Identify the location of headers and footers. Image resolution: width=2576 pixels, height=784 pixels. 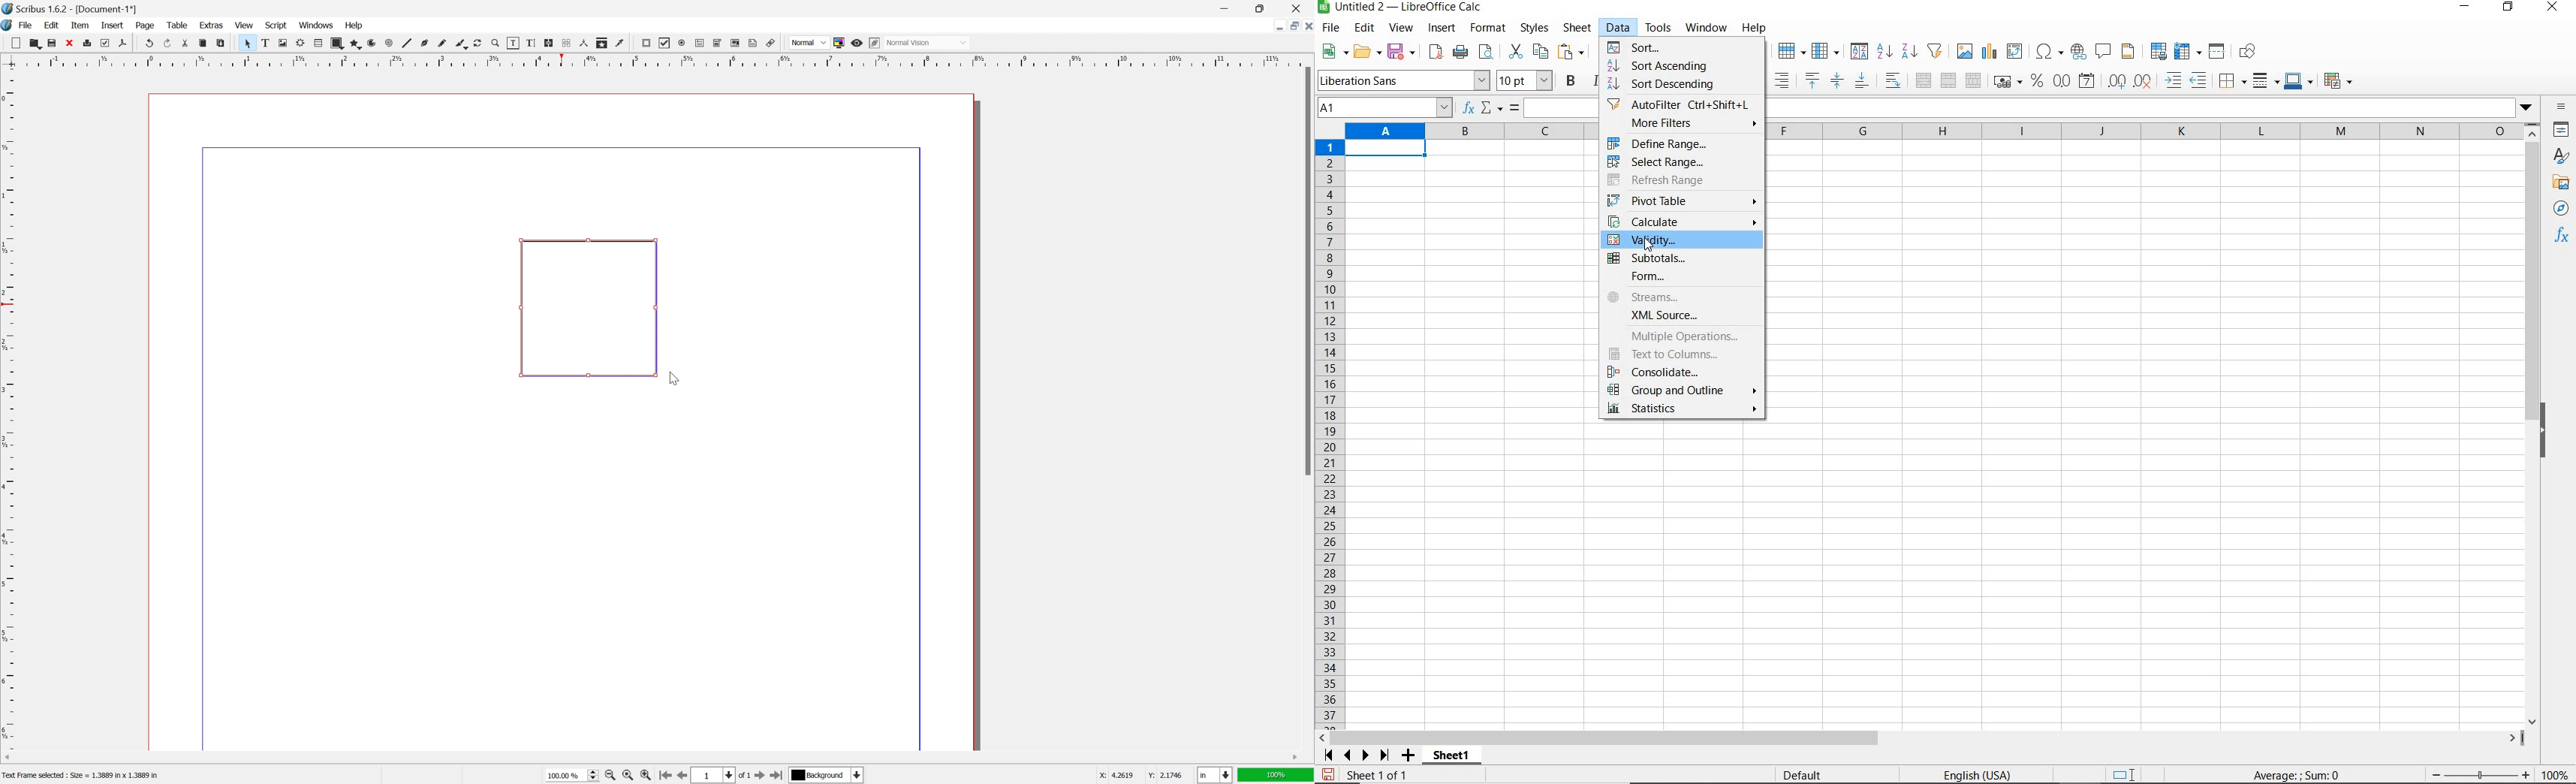
(2131, 52).